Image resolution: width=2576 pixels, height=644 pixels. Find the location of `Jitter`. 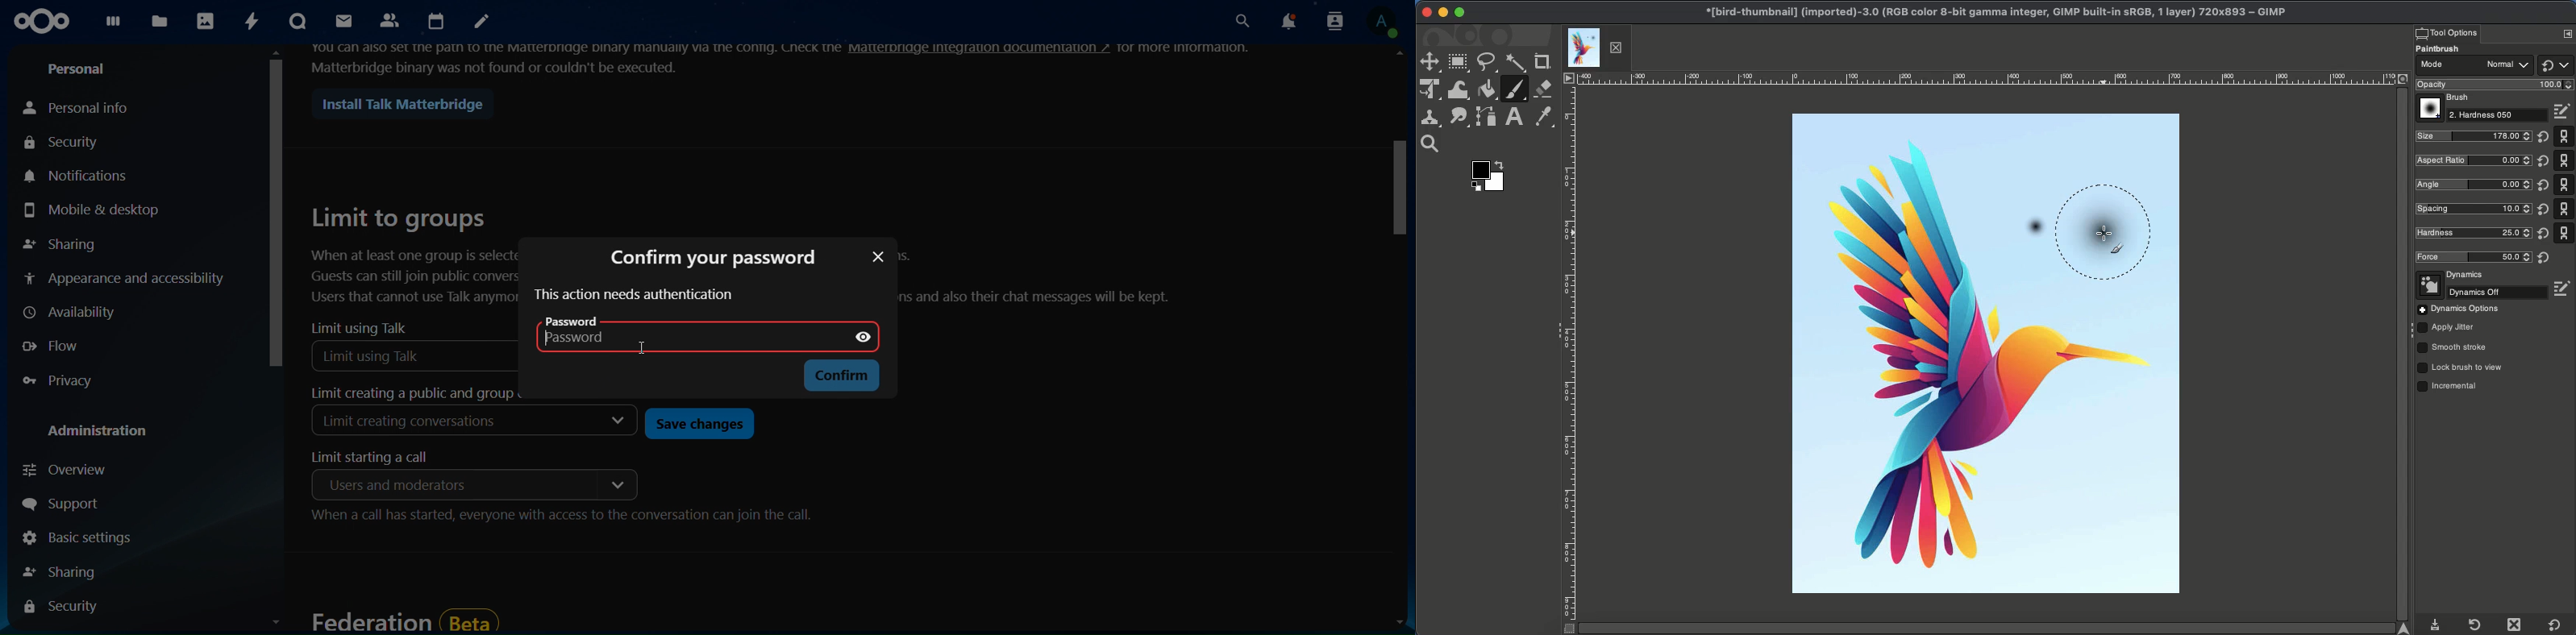

Jitter is located at coordinates (2446, 329).